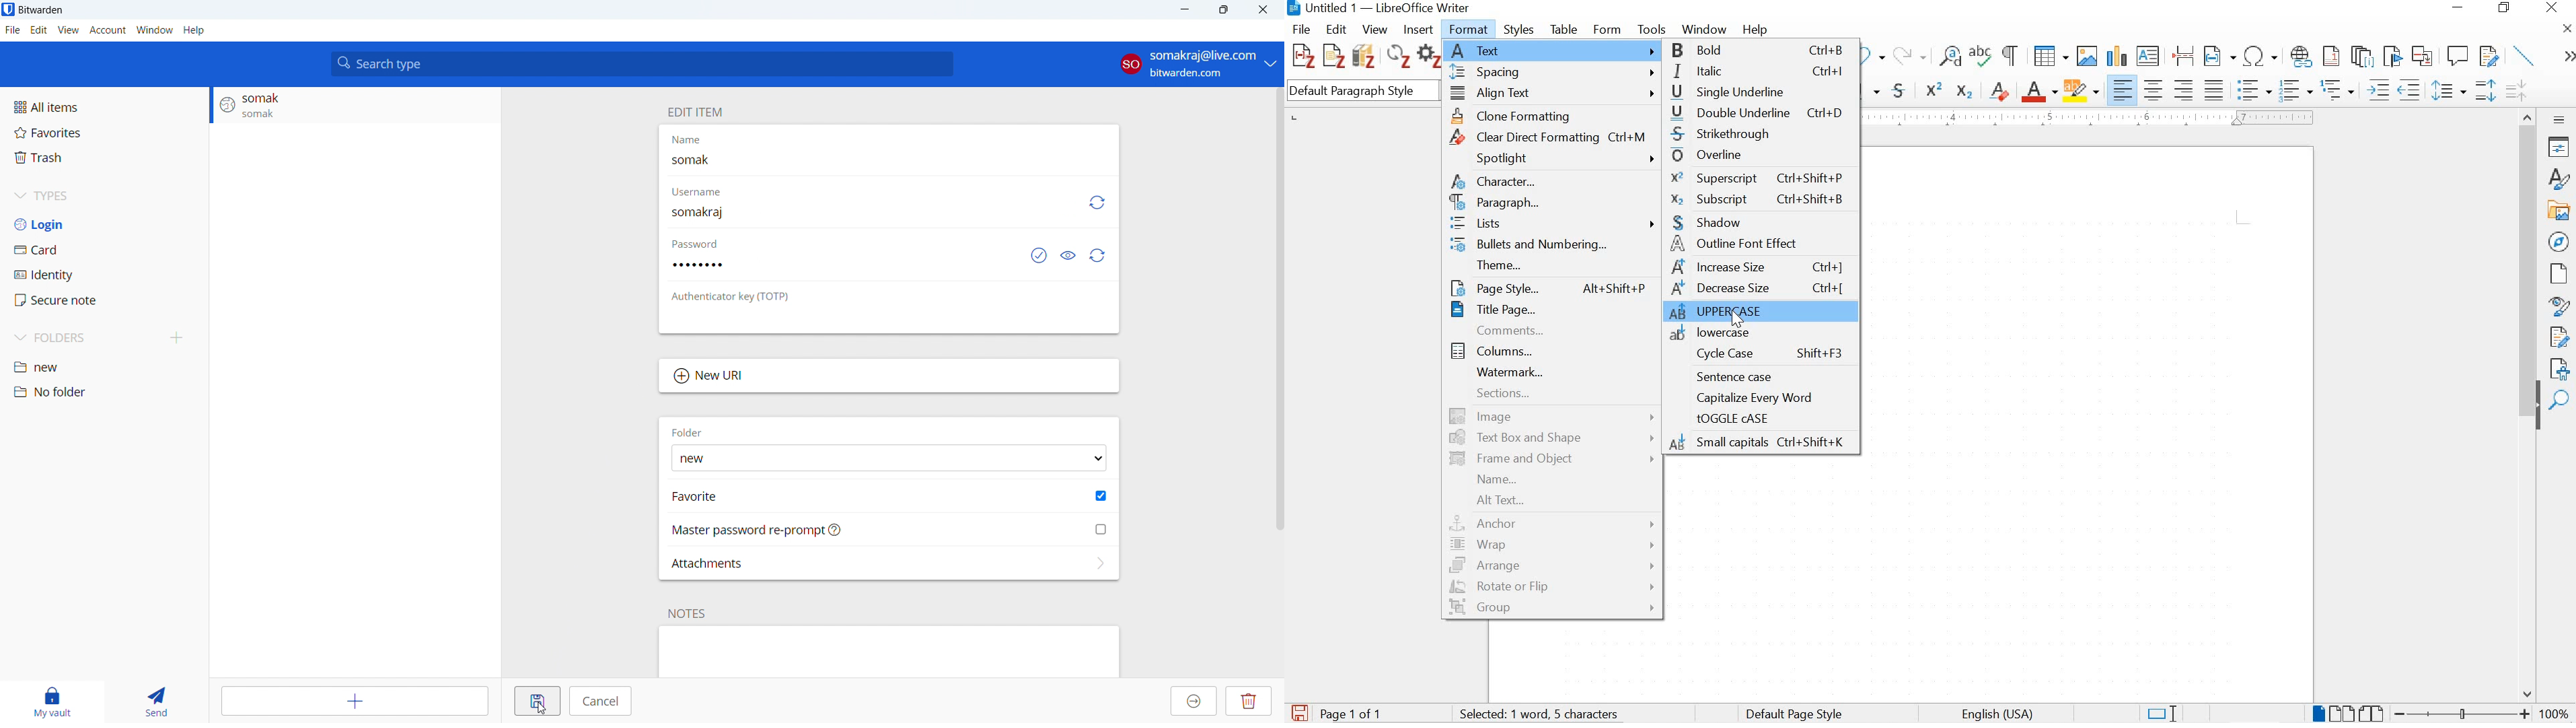 The image size is (2576, 728). Describe the element at coordinates (2214, 88) in the screenshot. I see `justified` at that location.